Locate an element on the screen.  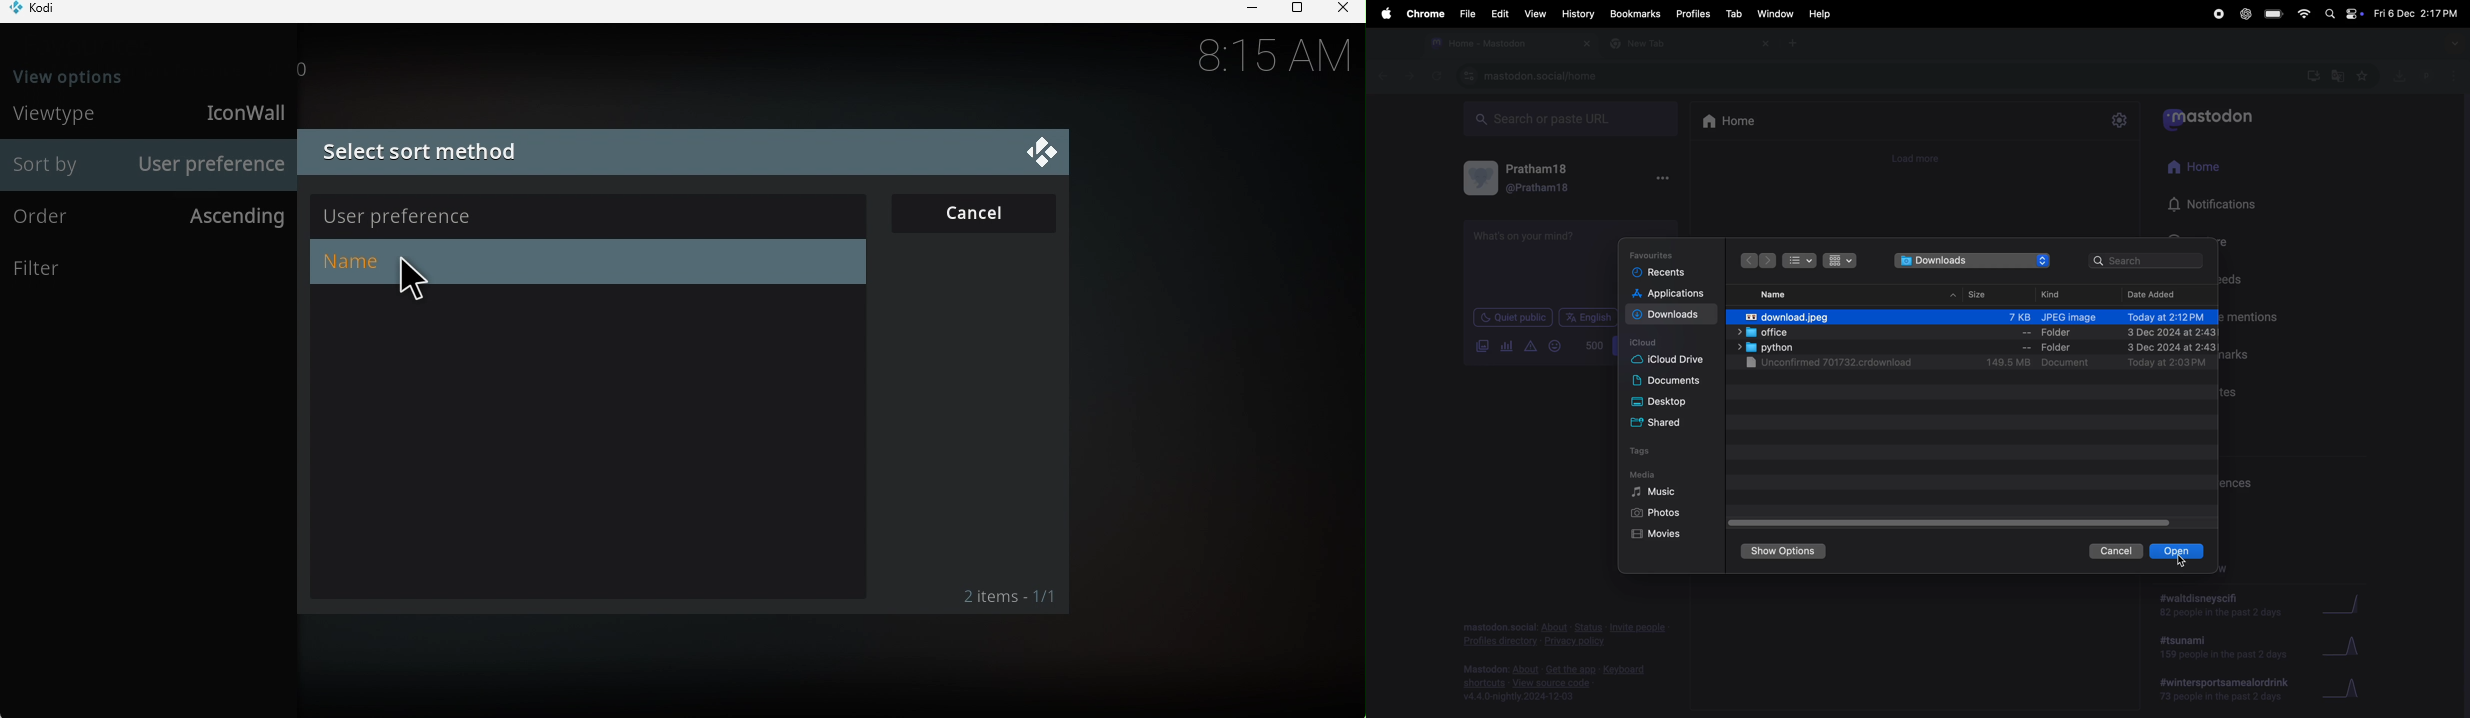
download is located at coordinates (1671, 316).